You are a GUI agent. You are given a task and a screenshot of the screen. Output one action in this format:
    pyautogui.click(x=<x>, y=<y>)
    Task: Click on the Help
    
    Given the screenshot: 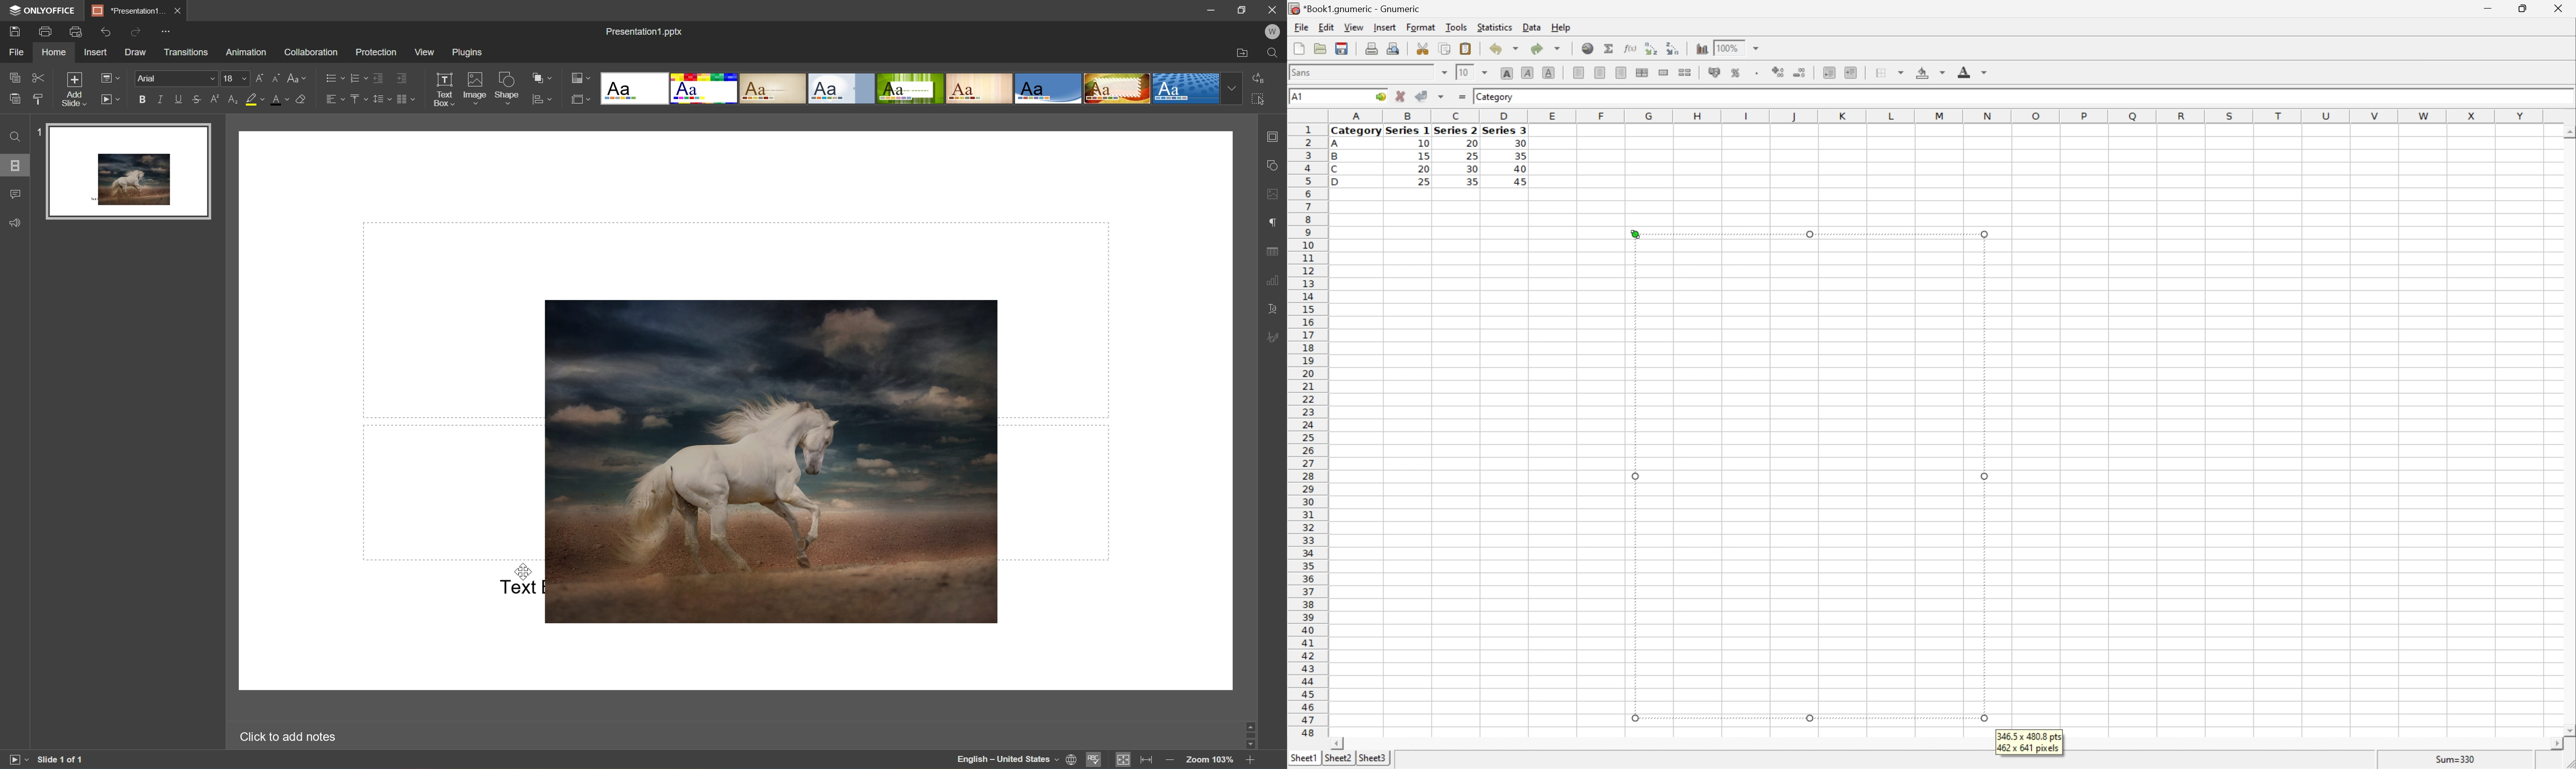 What is the action you would take?
    pyautogui.click(x=1562, y=28)
    